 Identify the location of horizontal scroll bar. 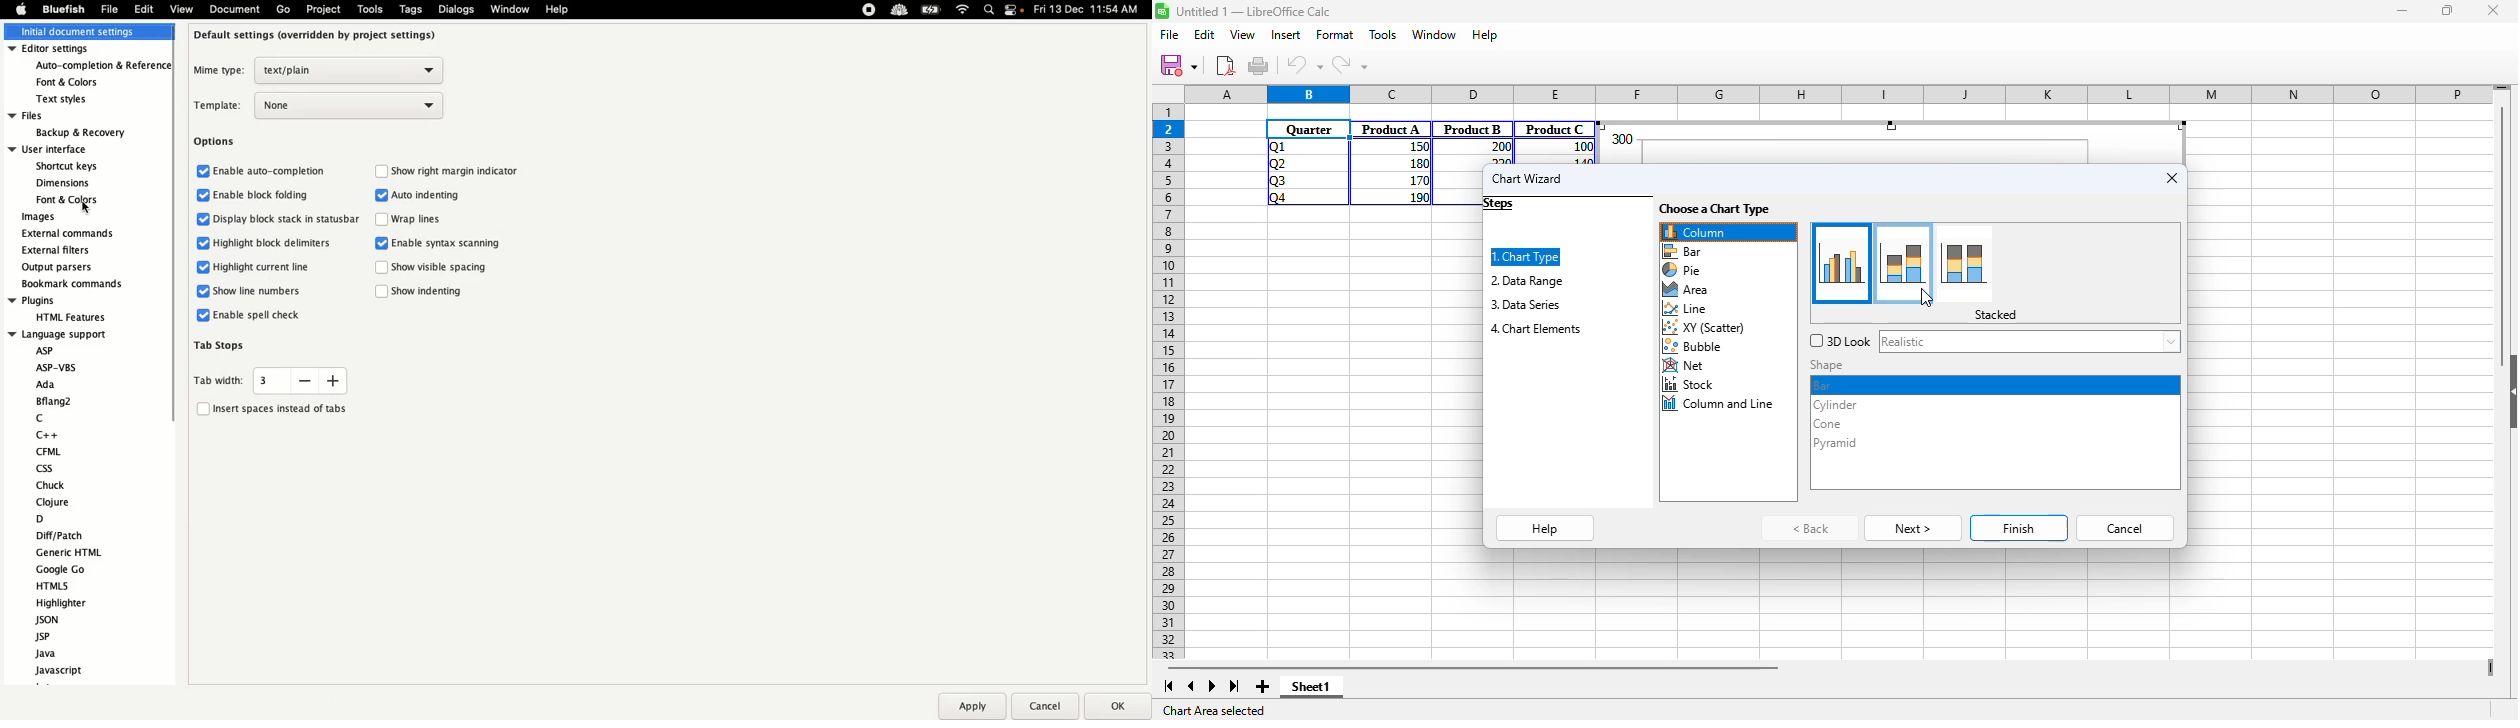
(1472, 667).